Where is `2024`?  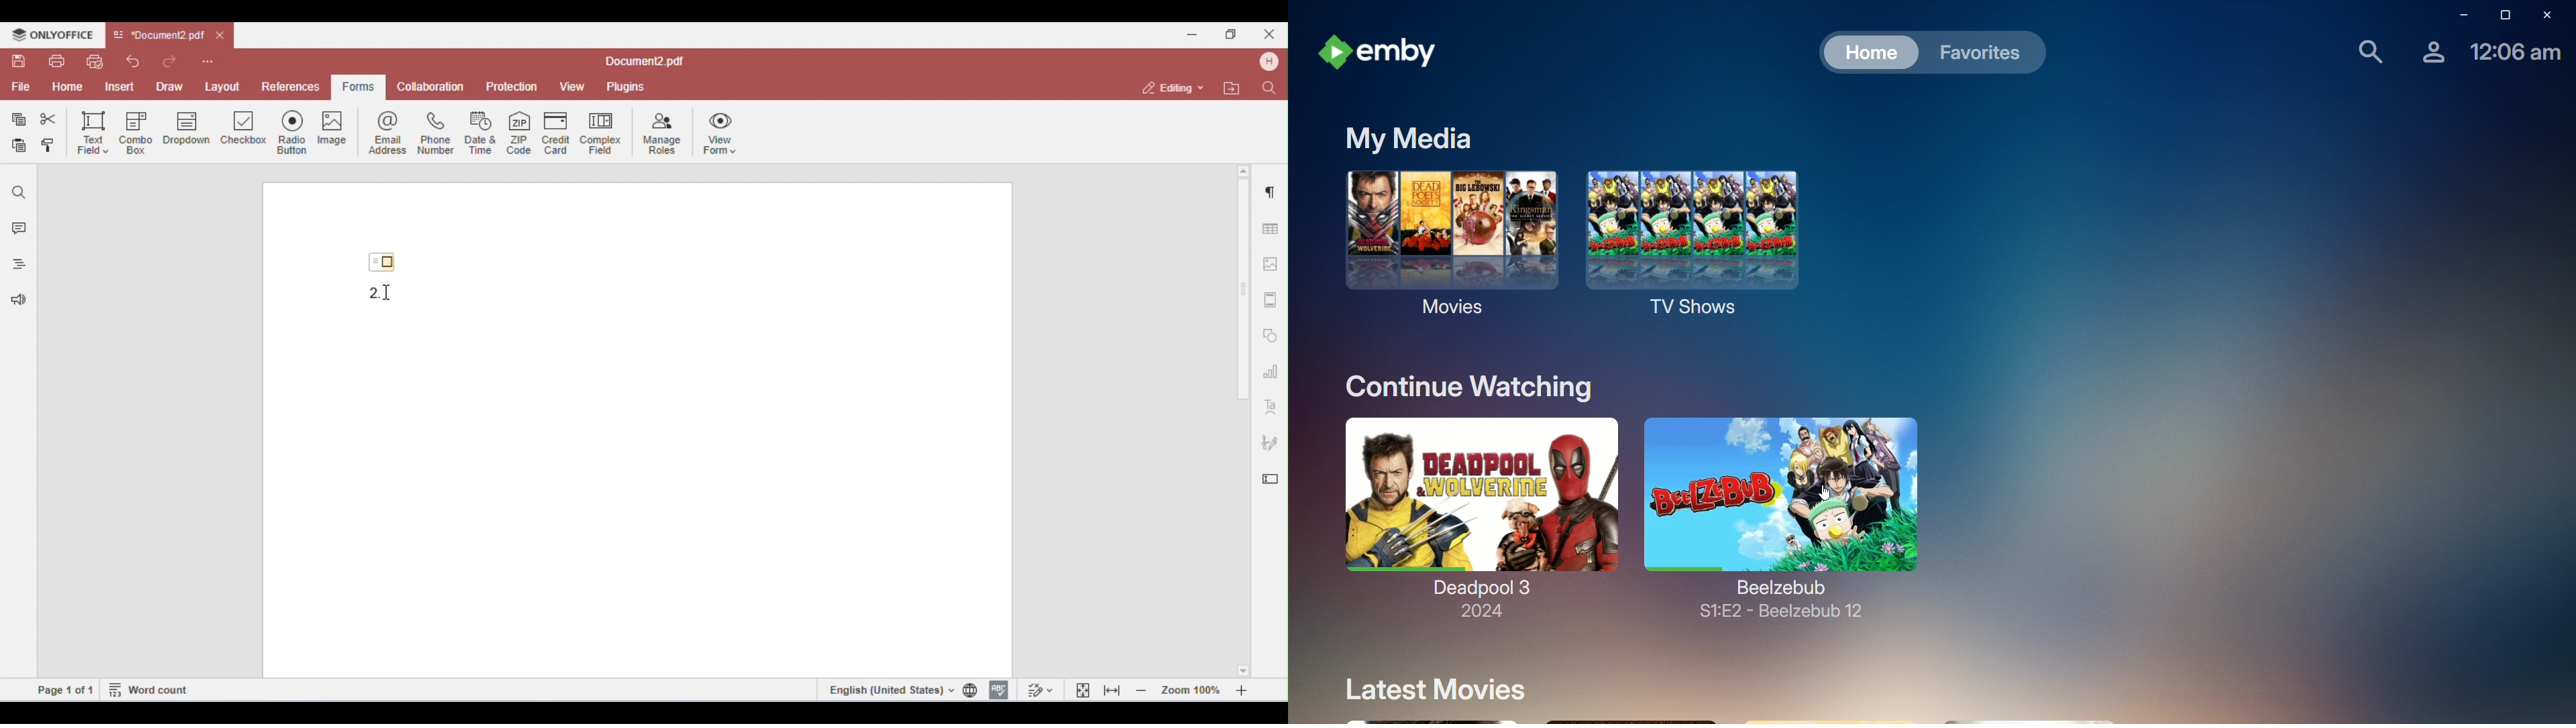 2024 is located at coordinates (1479, 611).